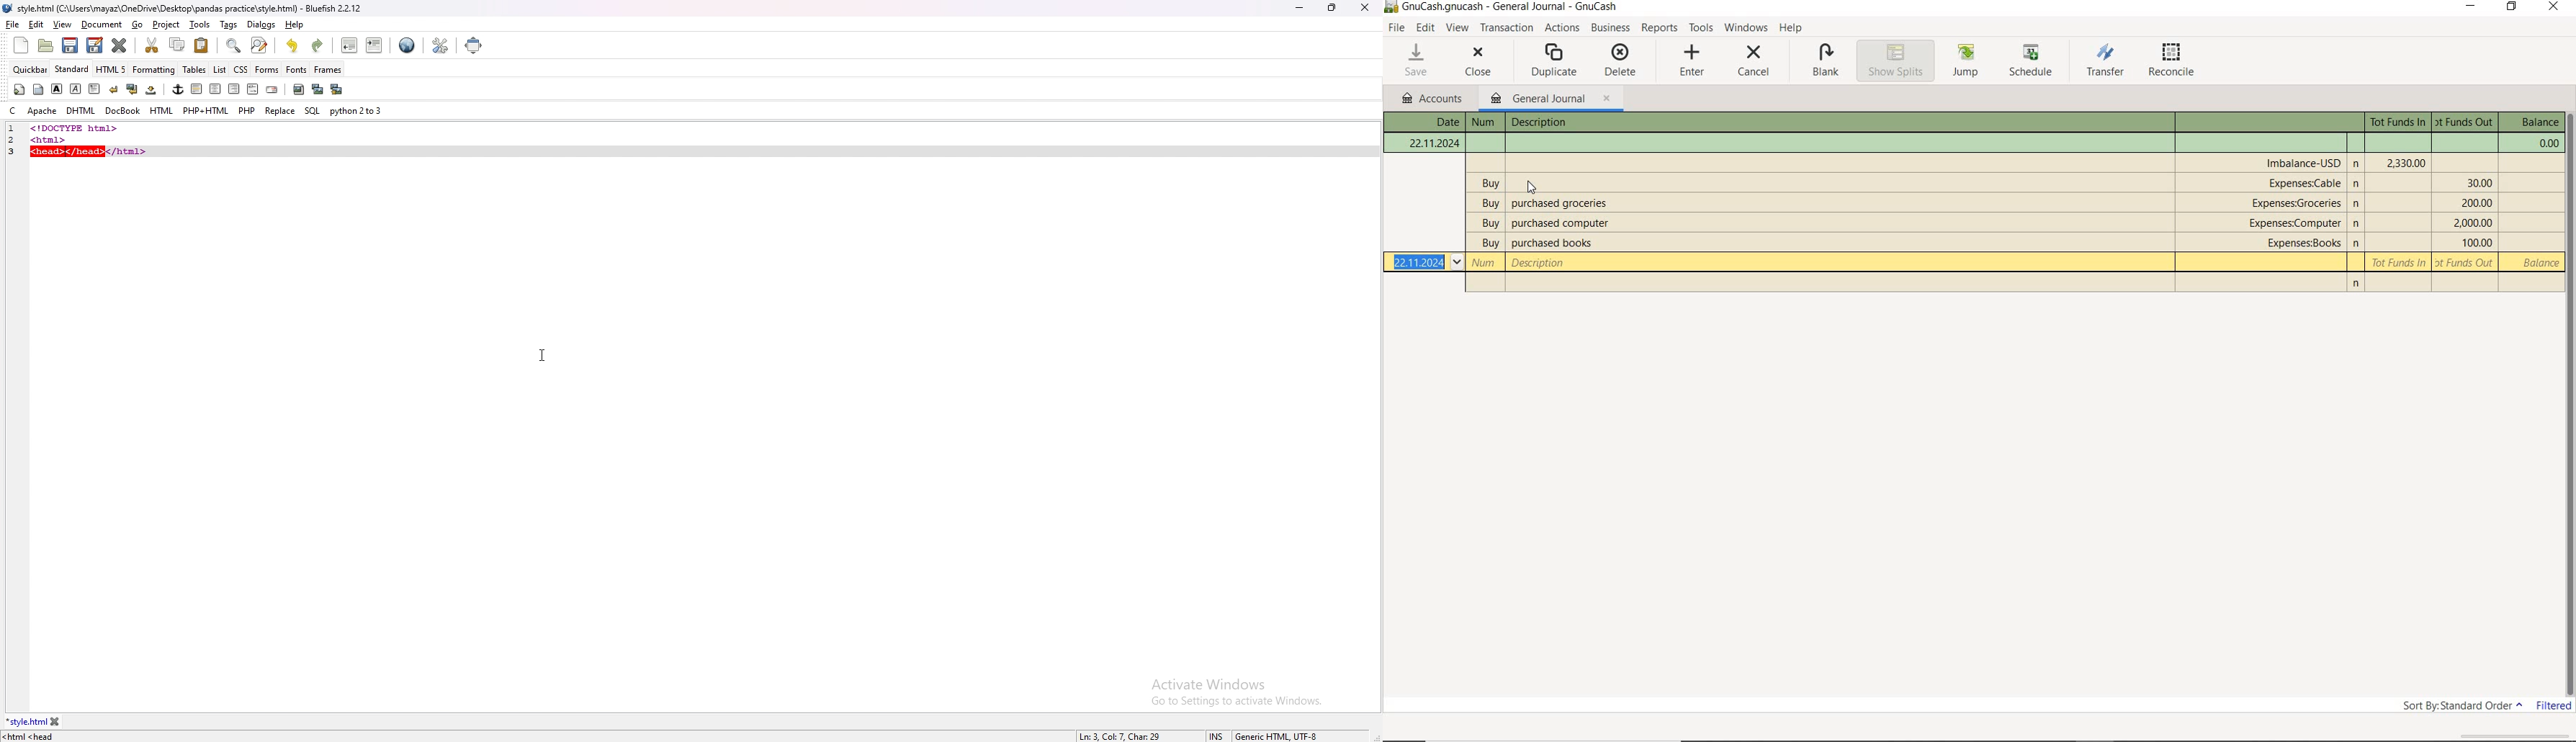 The width and height of the screenshot is (2576, 756). What do you see at coordinates (13, 24) in the screenshot?
I see `file` at bounding box center [13, 24].